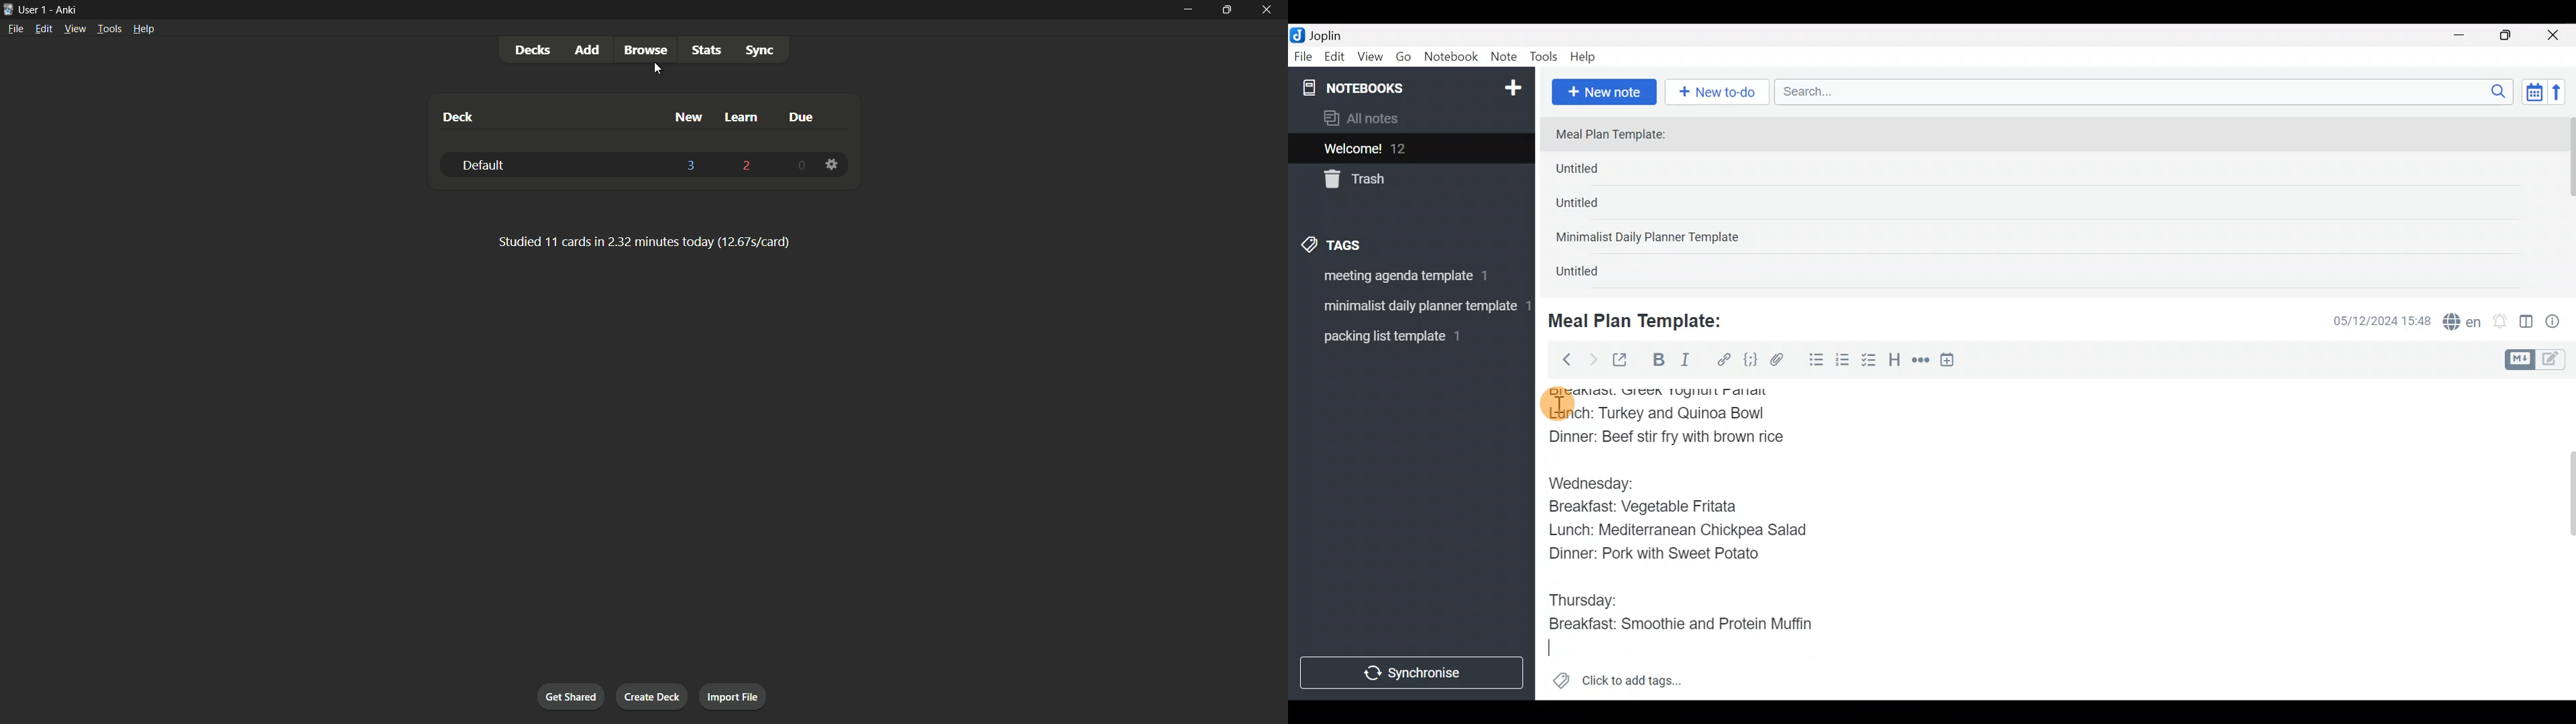 The height and width of the screenshot is (728, 2576). I want to click on Lunch: Mediterranean Chickpea Salad, so click(1687, 532).